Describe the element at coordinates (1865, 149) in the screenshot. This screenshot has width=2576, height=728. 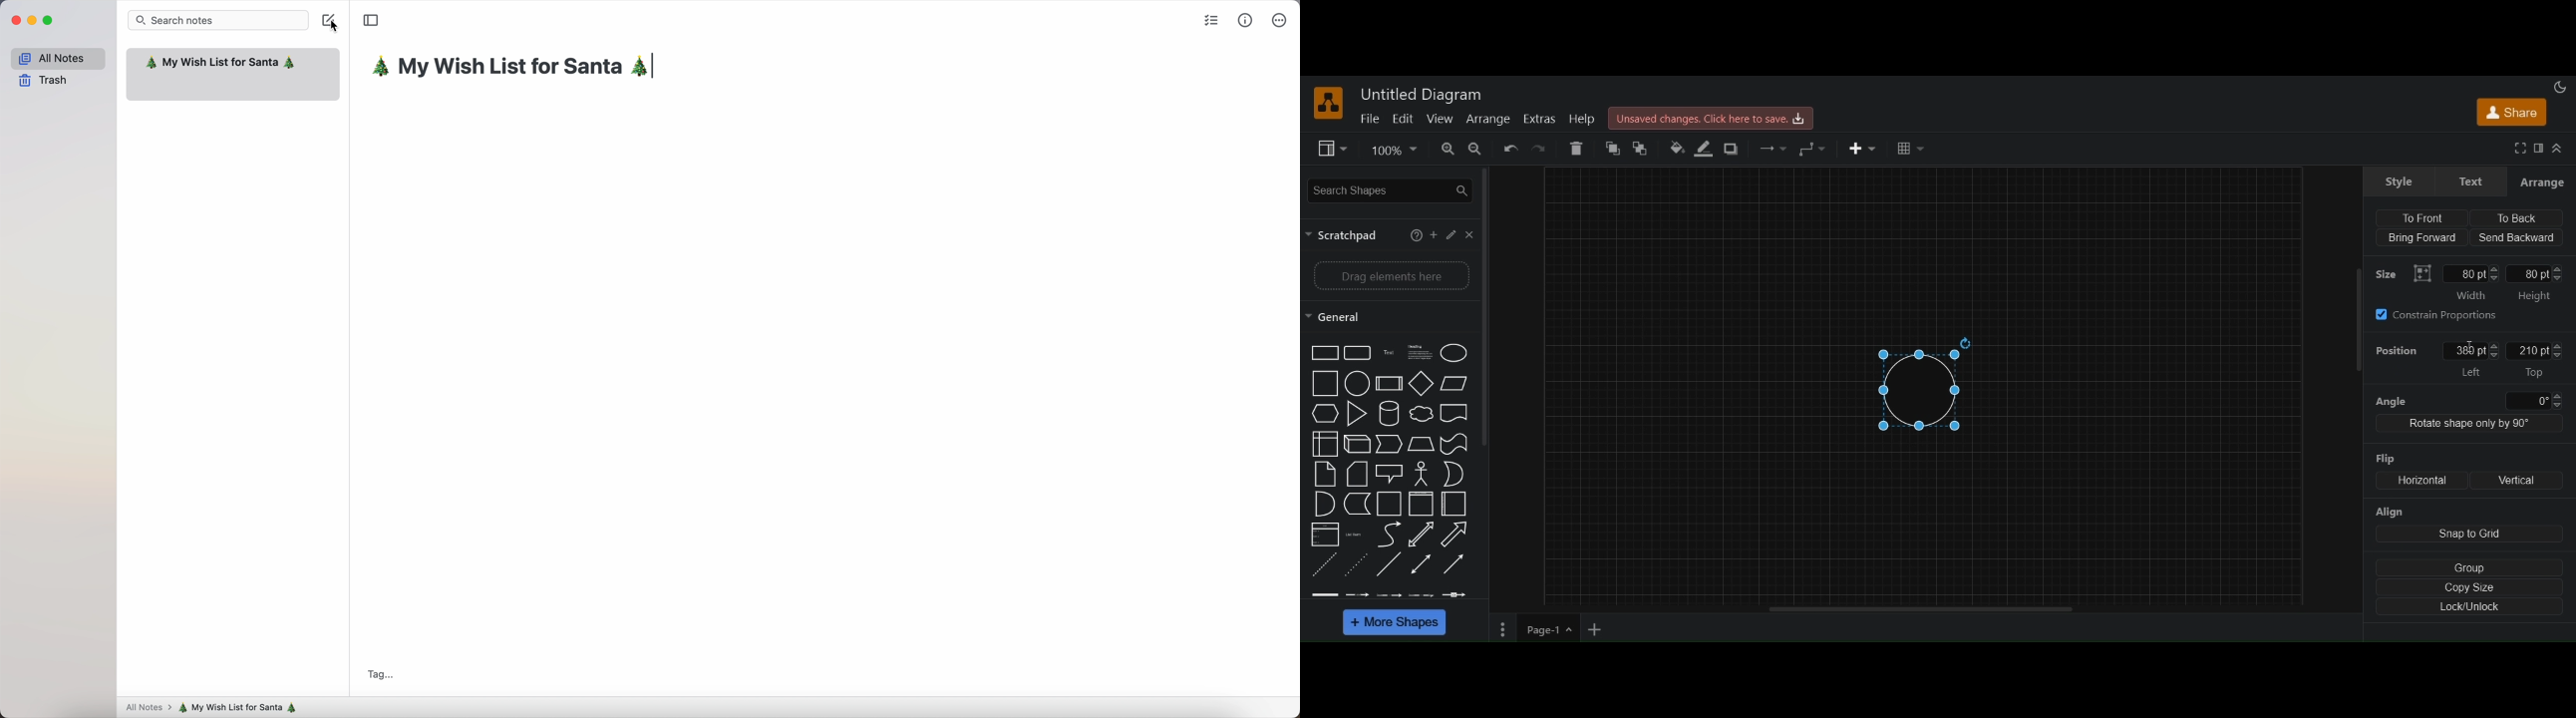
I see `insert` at that location.